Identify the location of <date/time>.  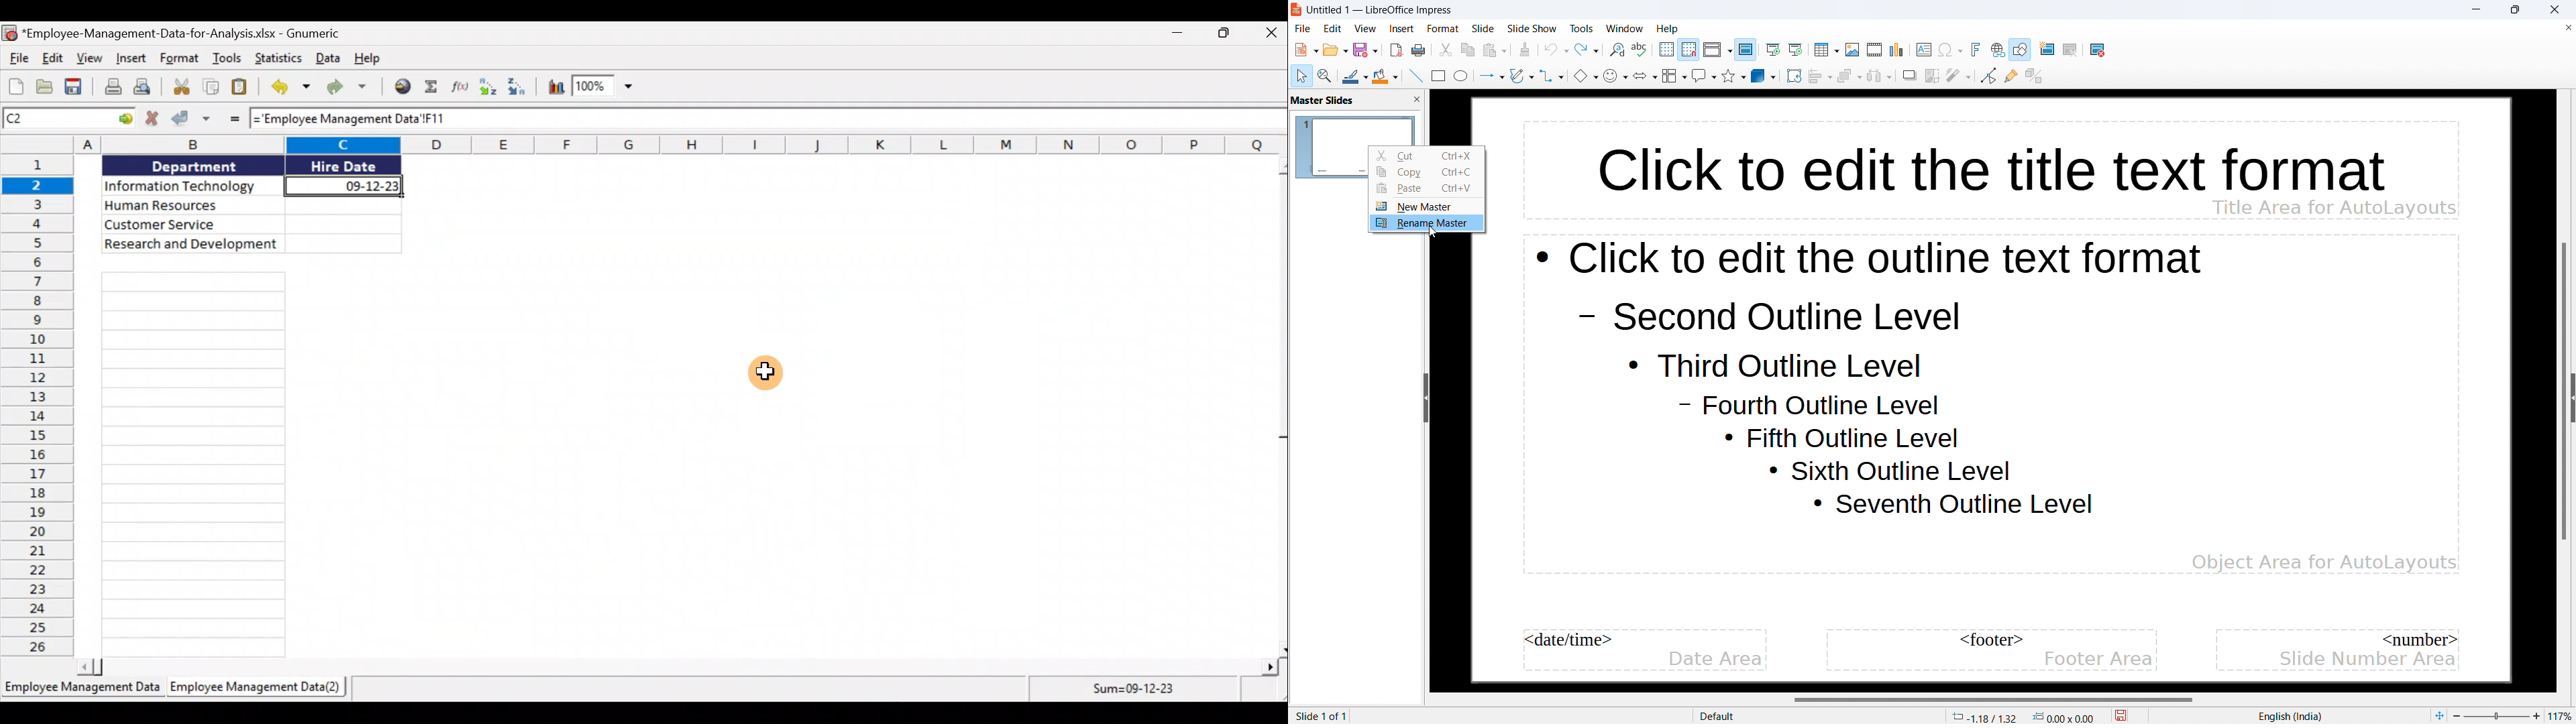
(1571, 640).